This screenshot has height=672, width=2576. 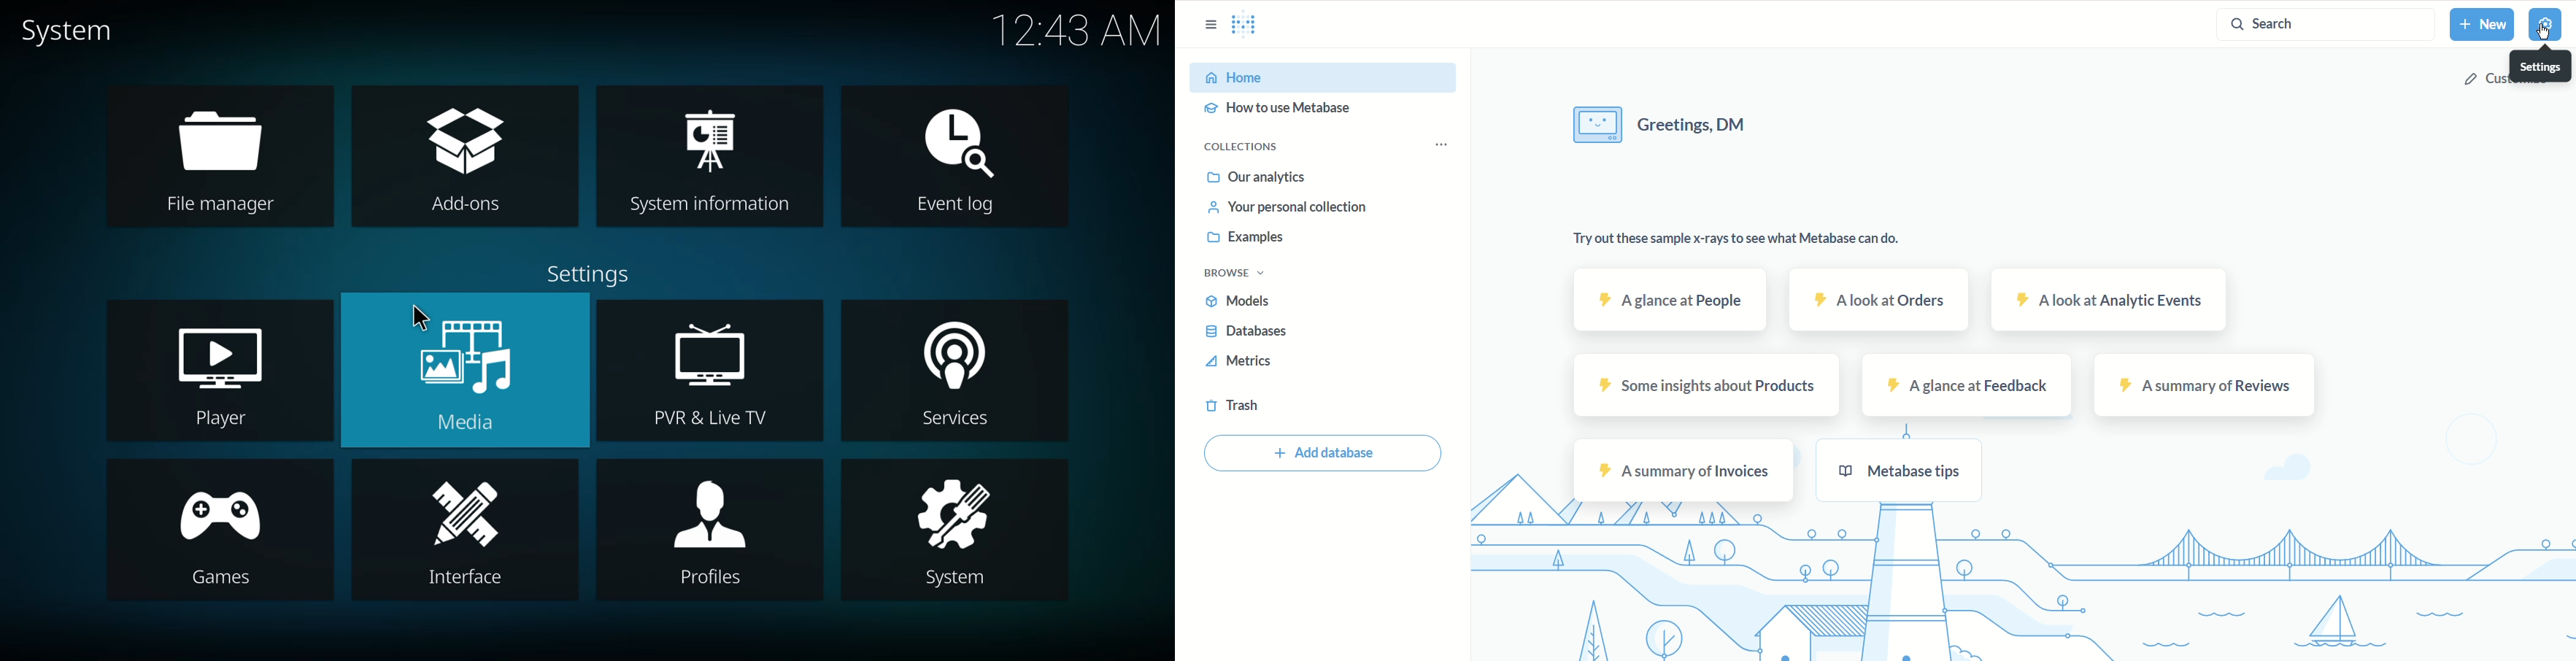 I want to click on services, so click(x=952, y=375).